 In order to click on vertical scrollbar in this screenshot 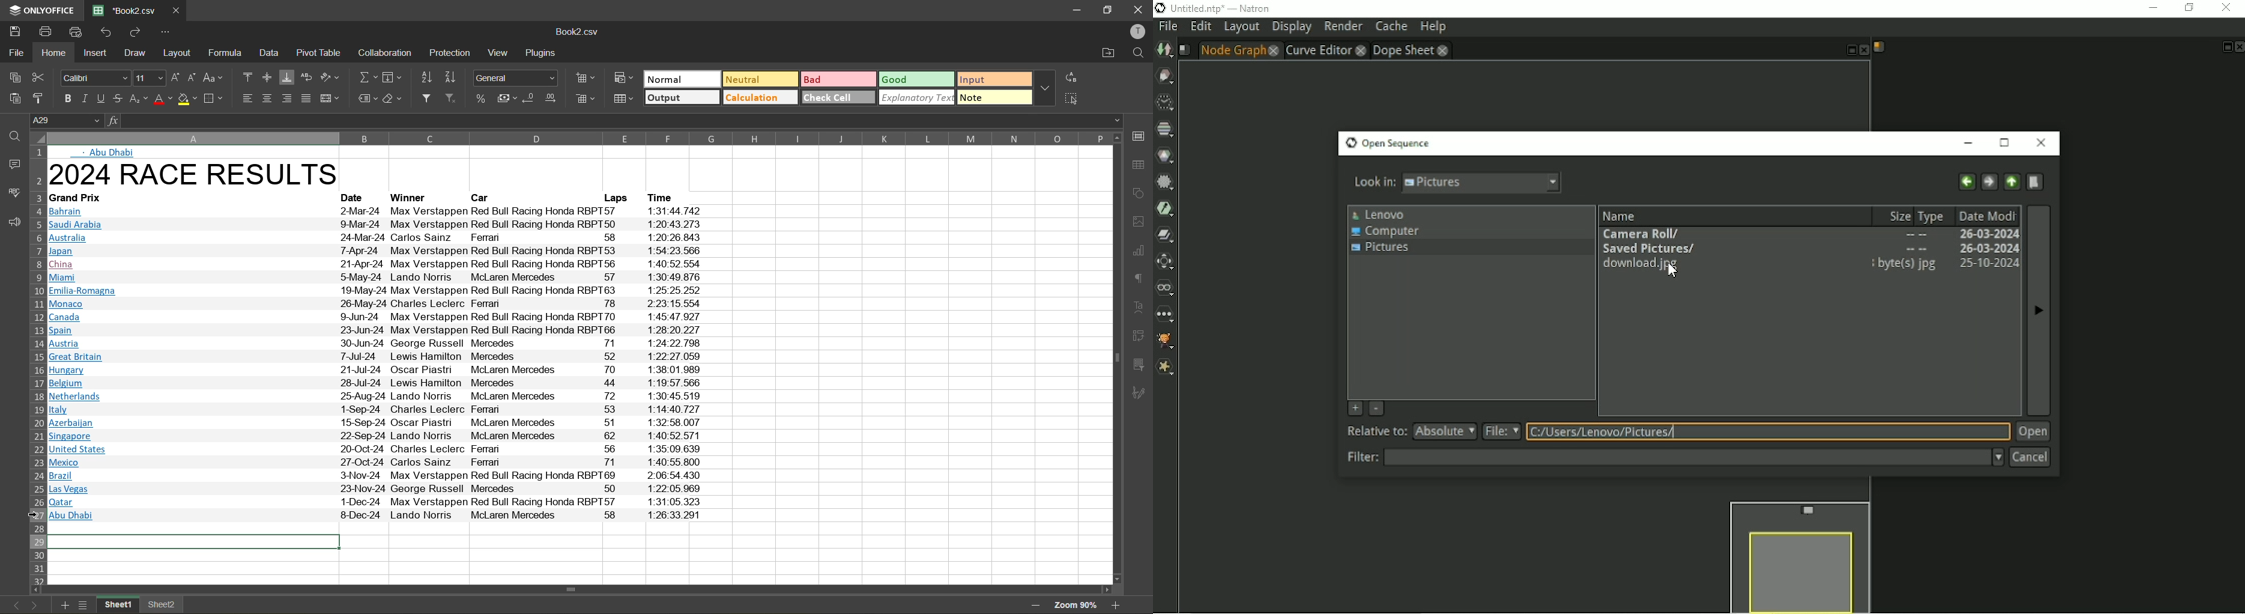, I will do `click(1114, 355)`.